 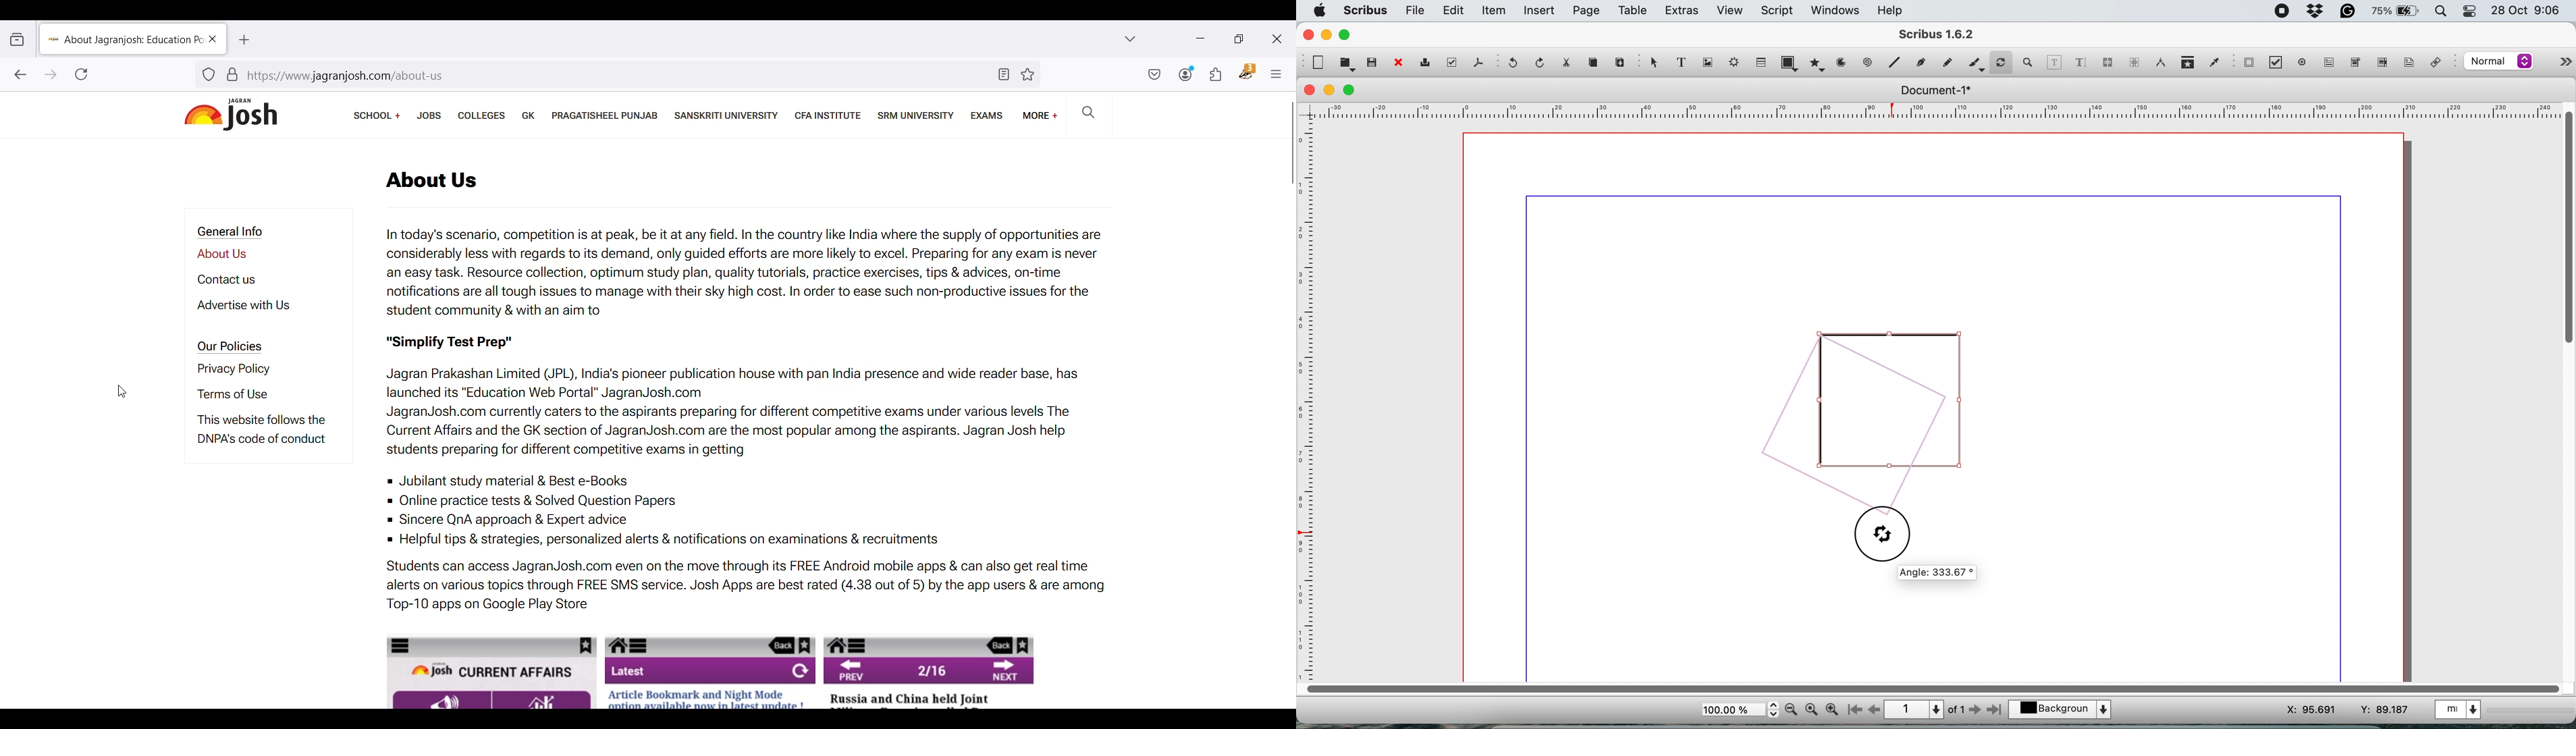 I want to click on Jagran Prakashan Limited (JPL), India’s pioneer publication house with pan India presence and wide reader base, has
launched its “Education Web Portal” JagranJosh.com

JagranJosh.com currently caters to the aspirants preparing for different competitive exams under various levels The
Current Affairs and the GK section of JagranJosh.com are the most popular among the aspirants. Jagran Josh help
students preparing for different competitive exams in getting, so click(x=739, y=412).